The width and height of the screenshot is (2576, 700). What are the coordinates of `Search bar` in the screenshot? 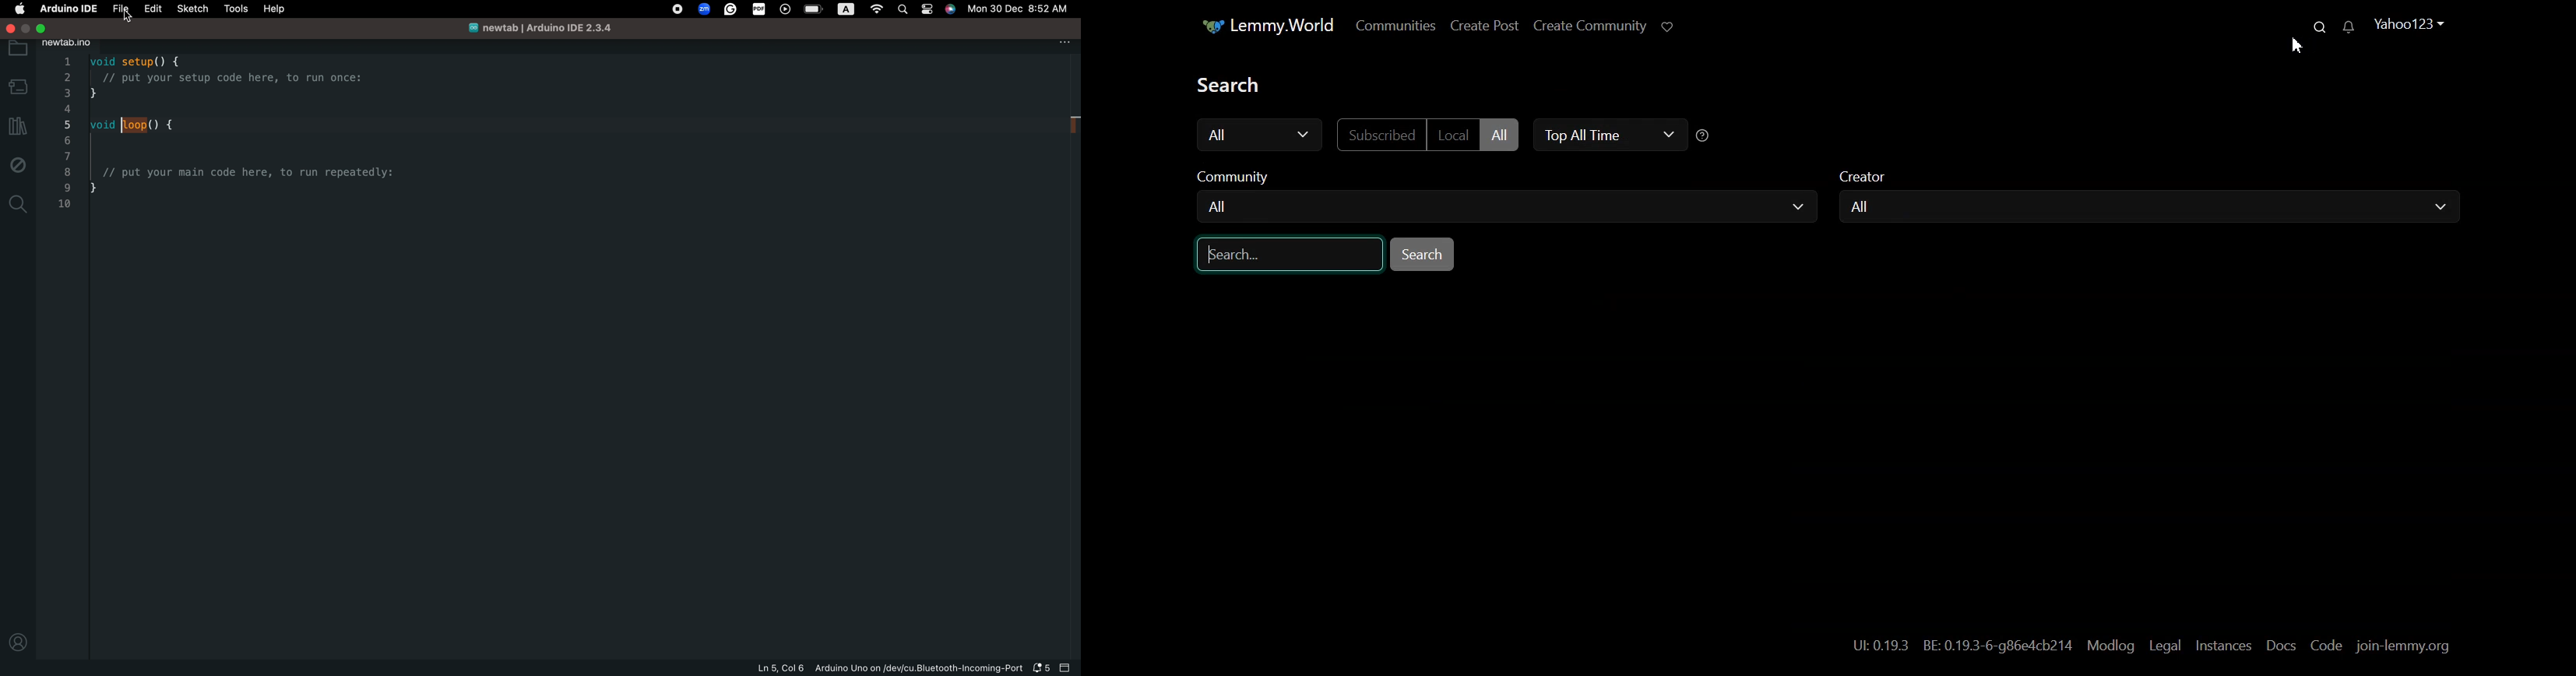 It's located at (1286, 256).